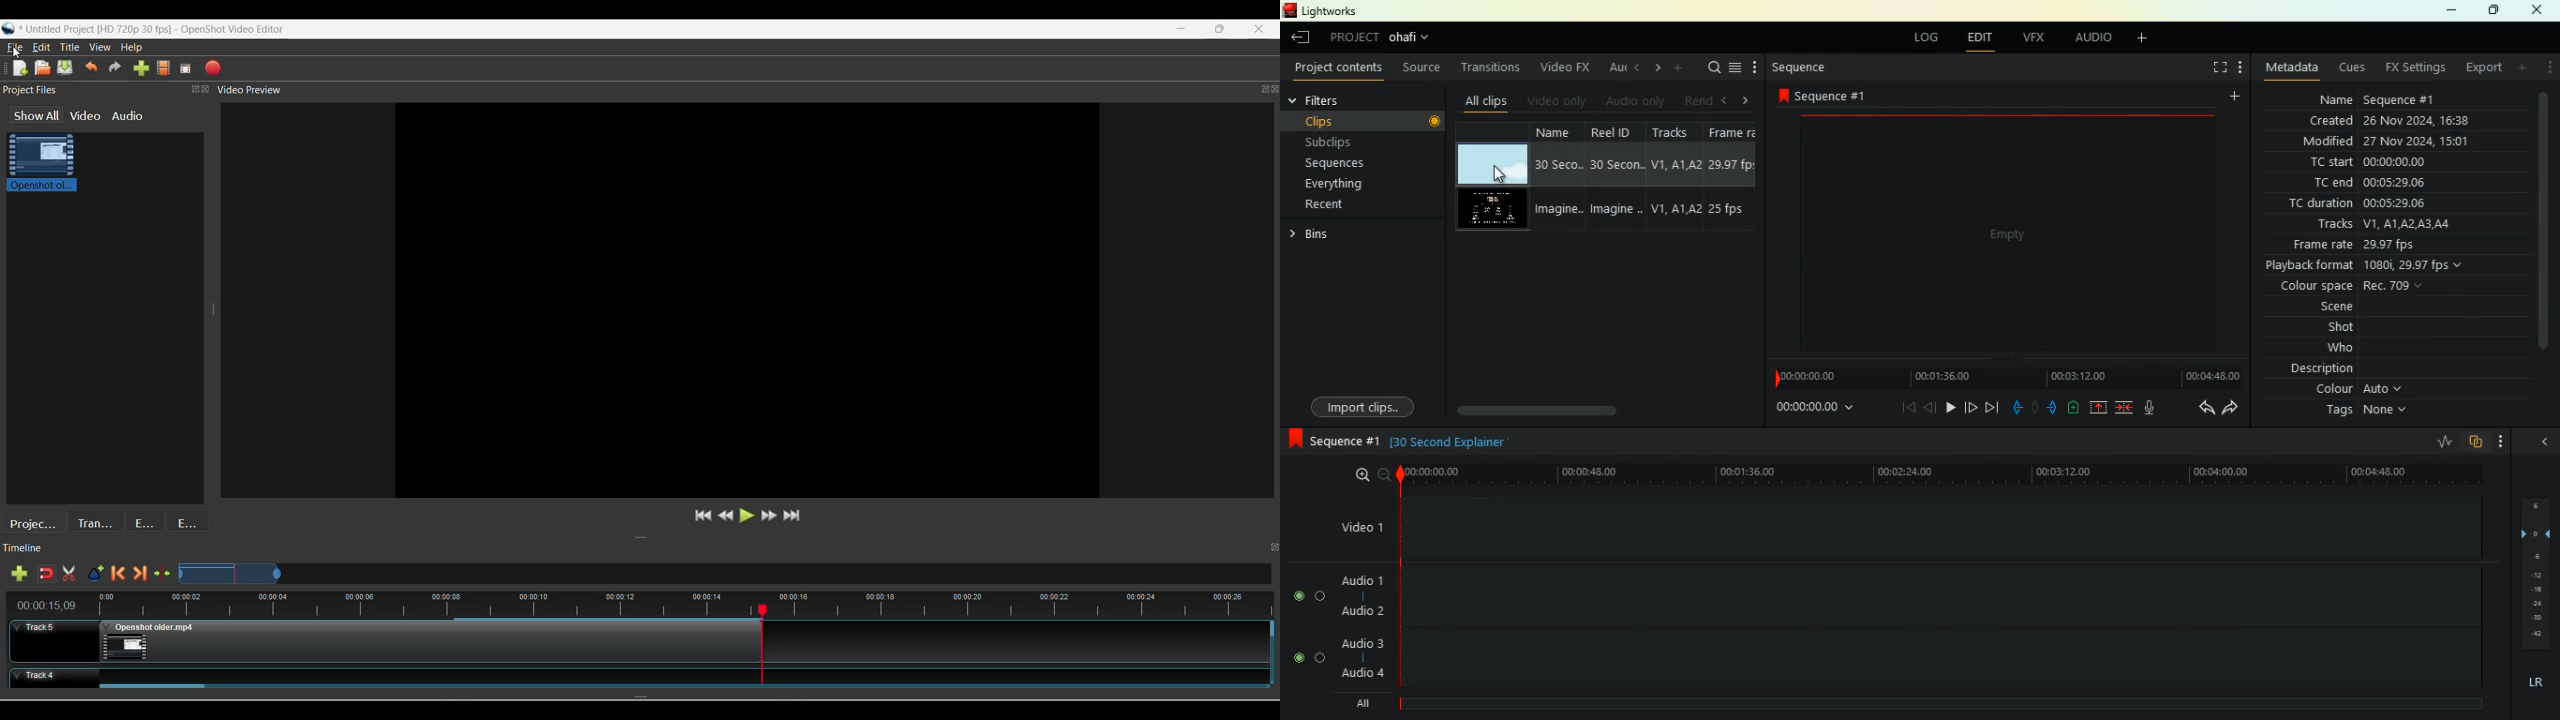 This screenshot has width=2576, height=728. Describe the element at coordinates (1636, 68) in the screenshot. I see `left` at that location.